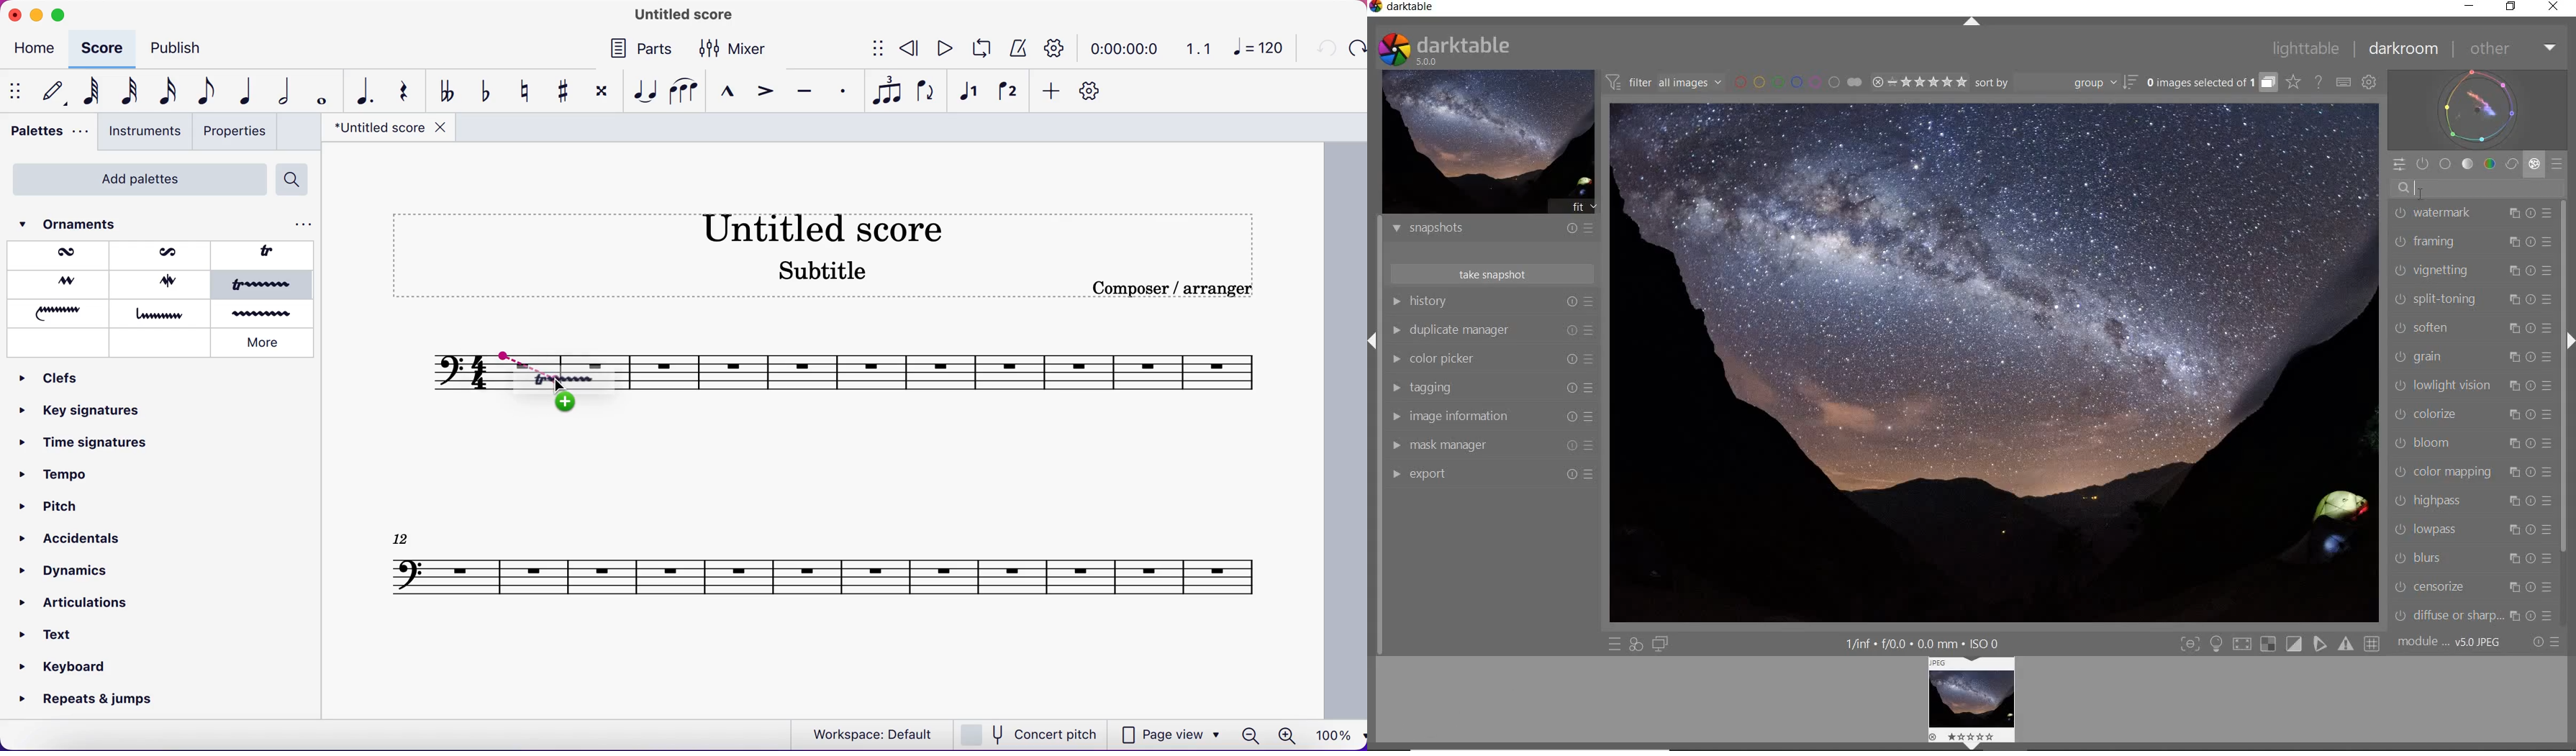 The image size is (2576, 756). I want to click on COLOR, so click(2490, 165).